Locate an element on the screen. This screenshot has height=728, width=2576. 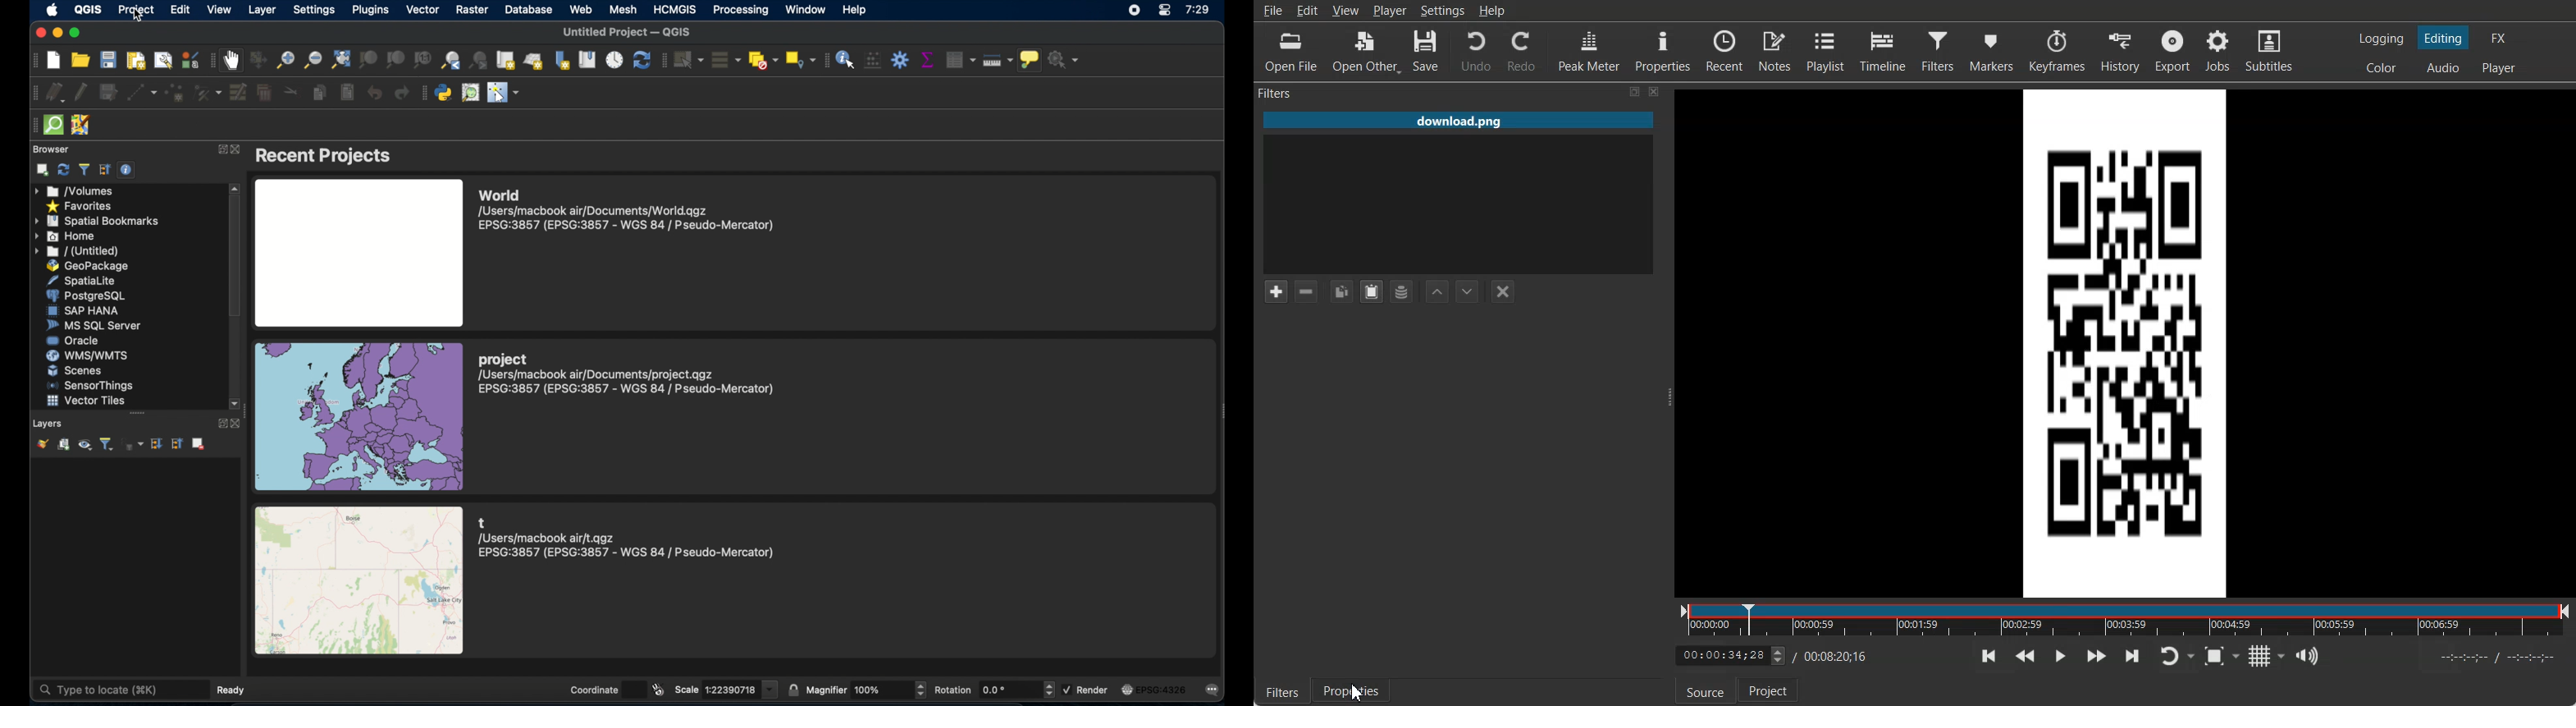
project toolbar is located at coordinates (33, 60).